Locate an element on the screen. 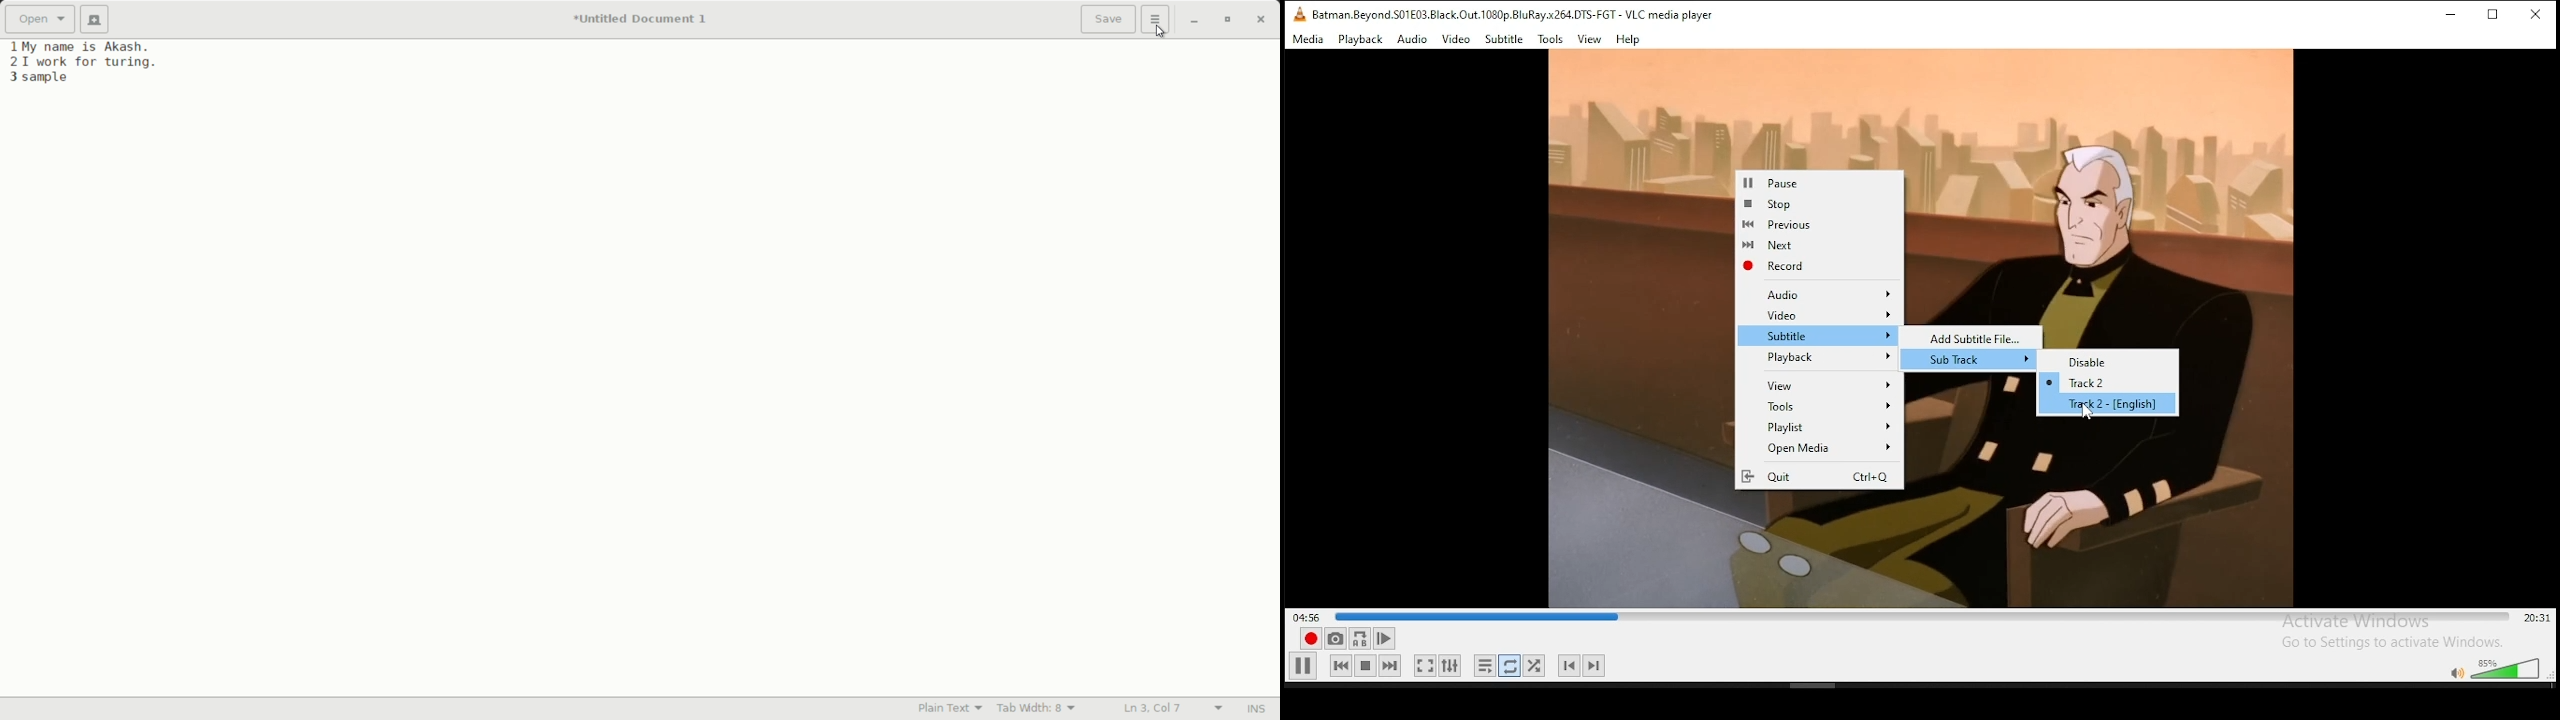  full screen is located at coordinates (1423, 665).